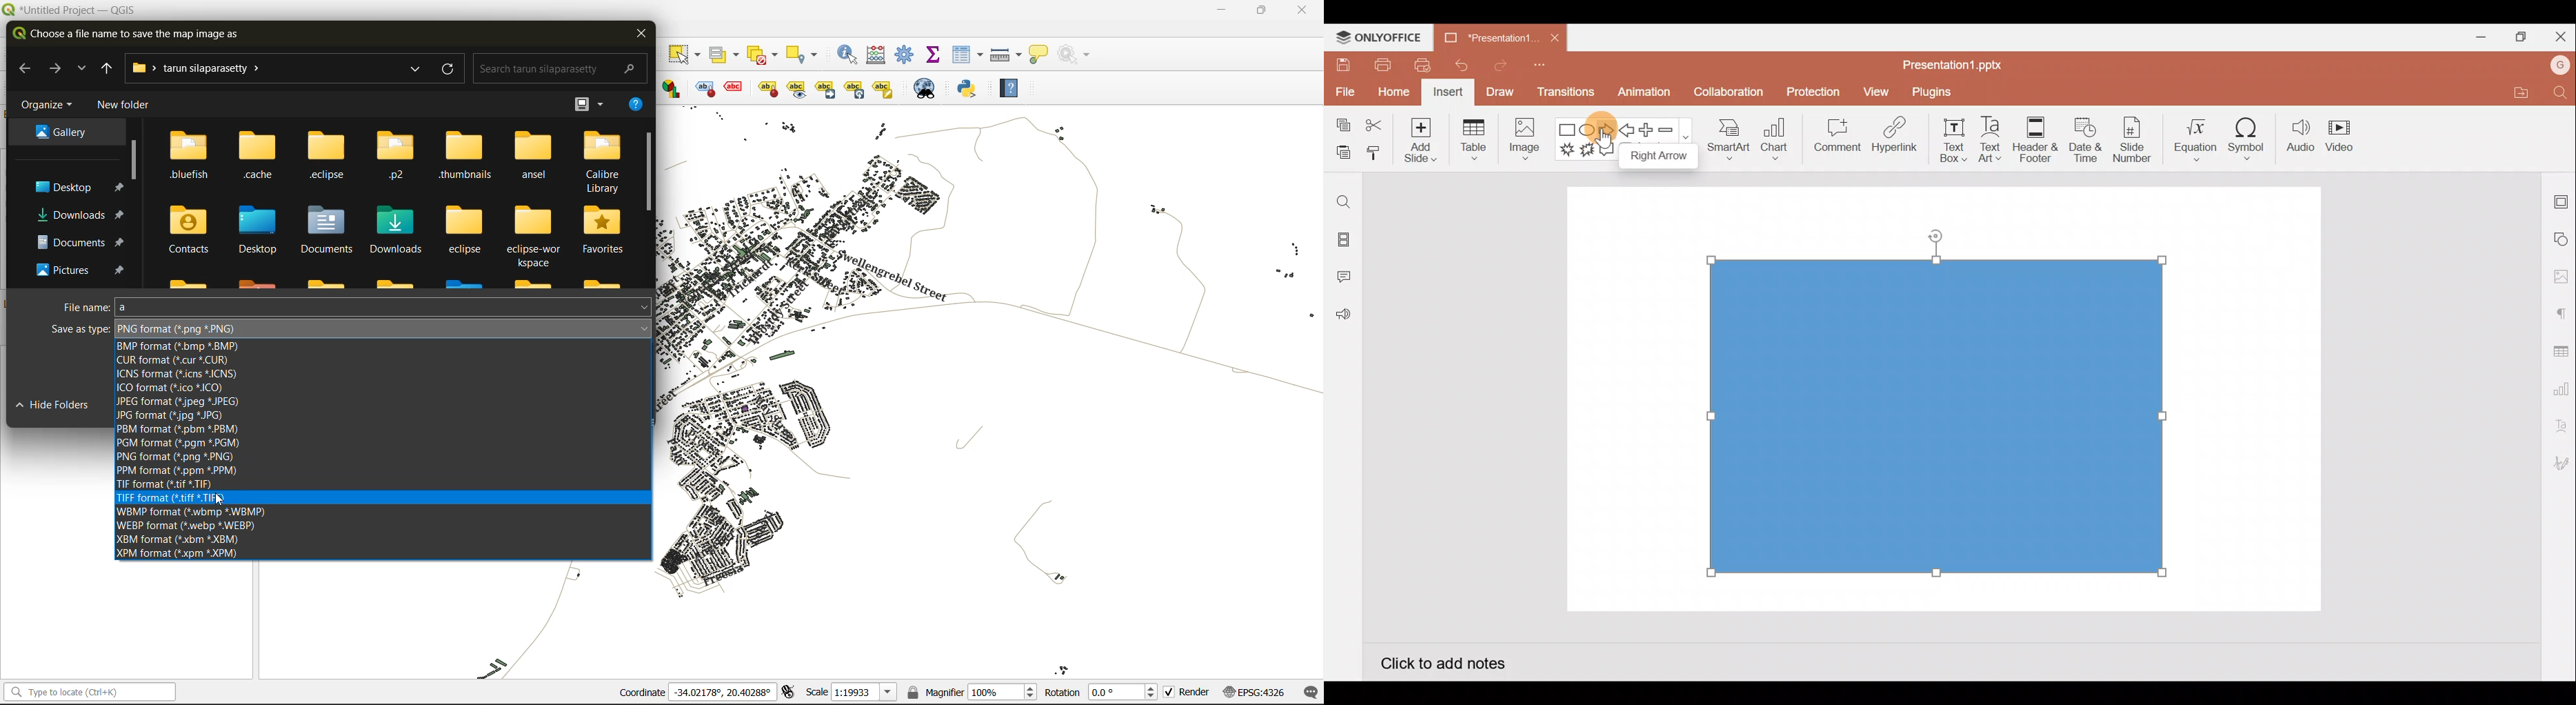 The width and height of the screenshot is (2576, 728). What do you see at coordinates (1487, 35) in the screenshot?
I see `Presentation1.` at bounding box center [1487, 35].